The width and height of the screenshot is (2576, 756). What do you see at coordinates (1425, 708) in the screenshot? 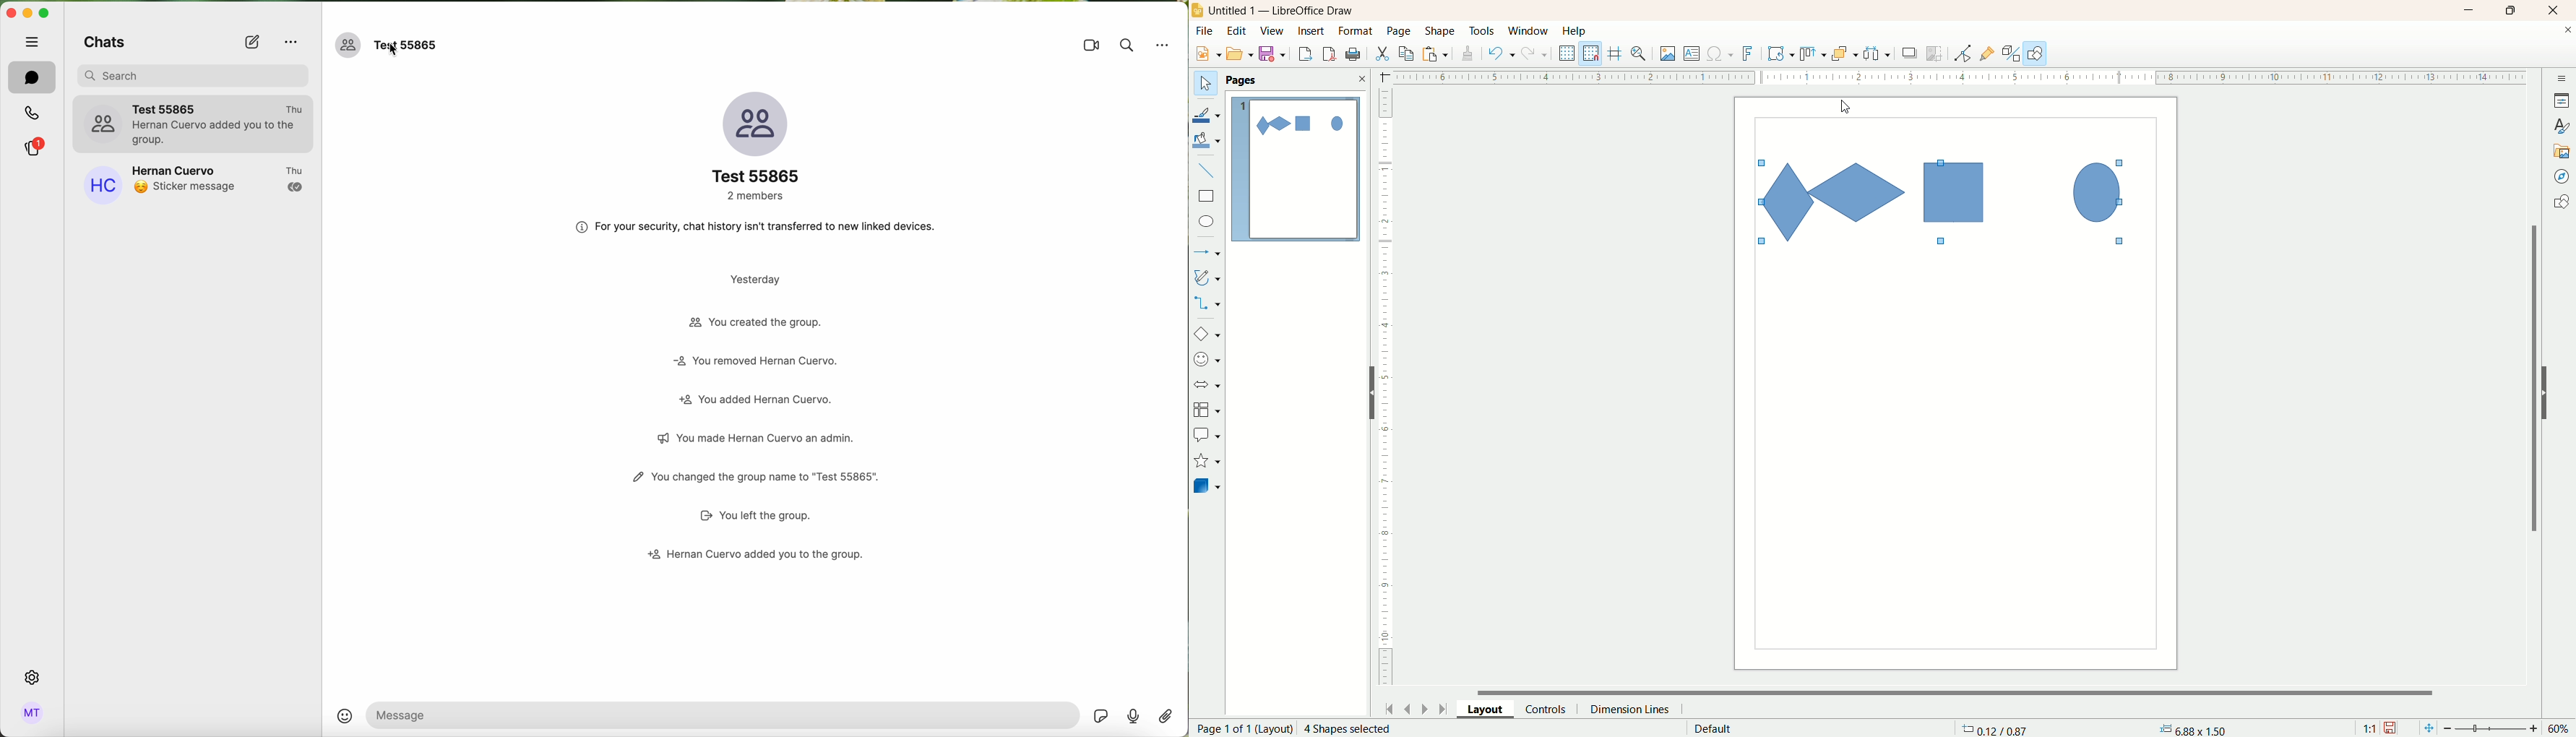
I see `next page` at bounding box center [1425, 708].